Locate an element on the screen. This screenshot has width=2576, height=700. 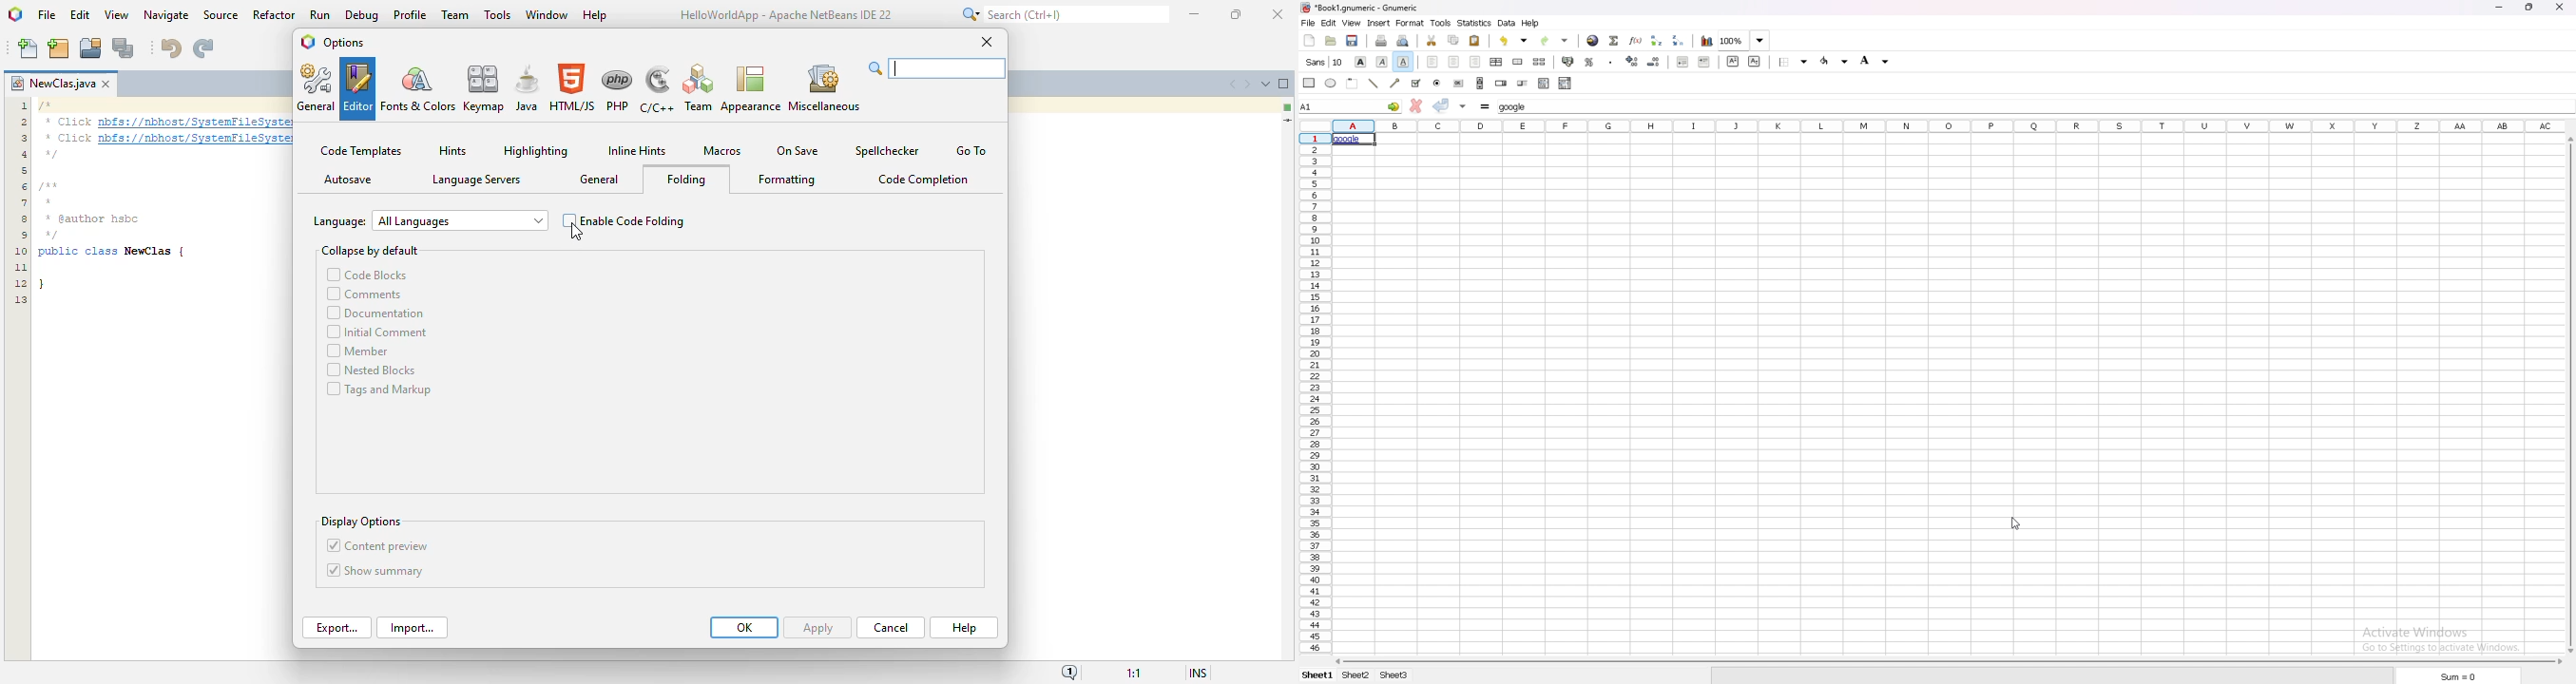
scroll bar is located at coordinates (1480, 83).